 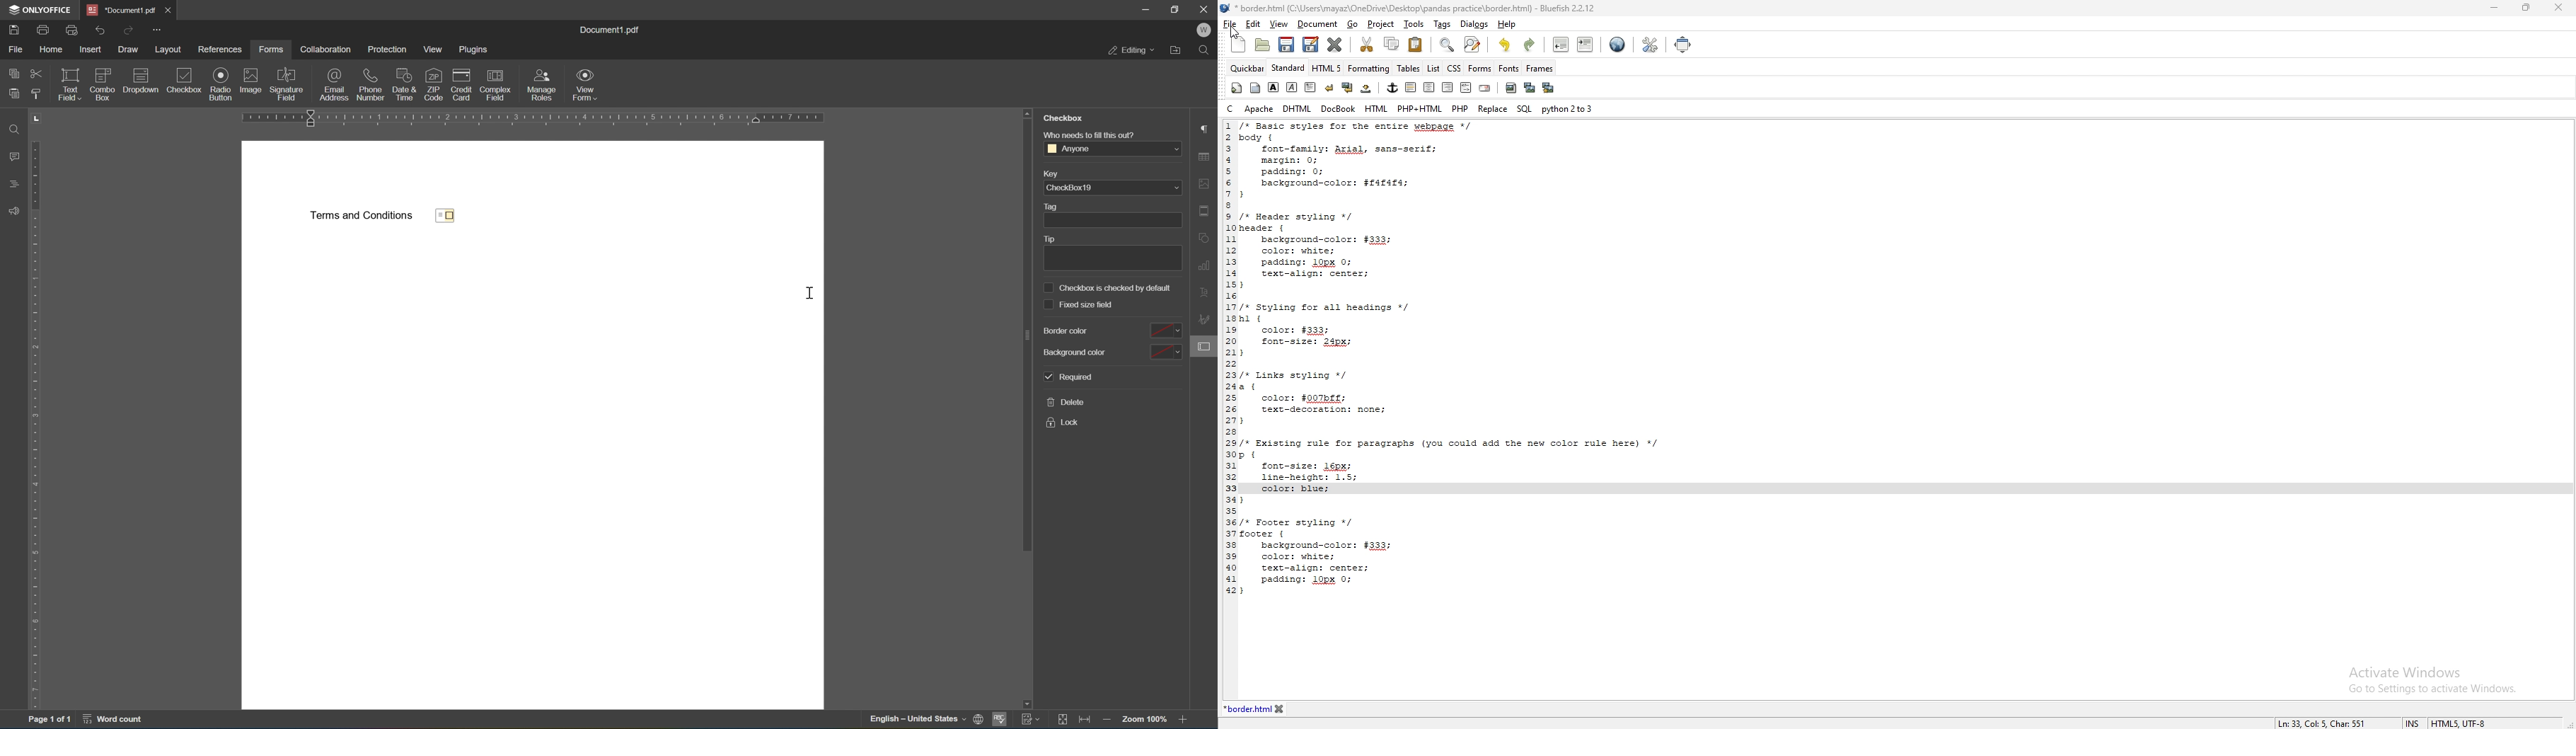 What do you see at coordinates (1109, 720) in the screenshot?
I see `zoom out` at bounding box center [1109, 720].